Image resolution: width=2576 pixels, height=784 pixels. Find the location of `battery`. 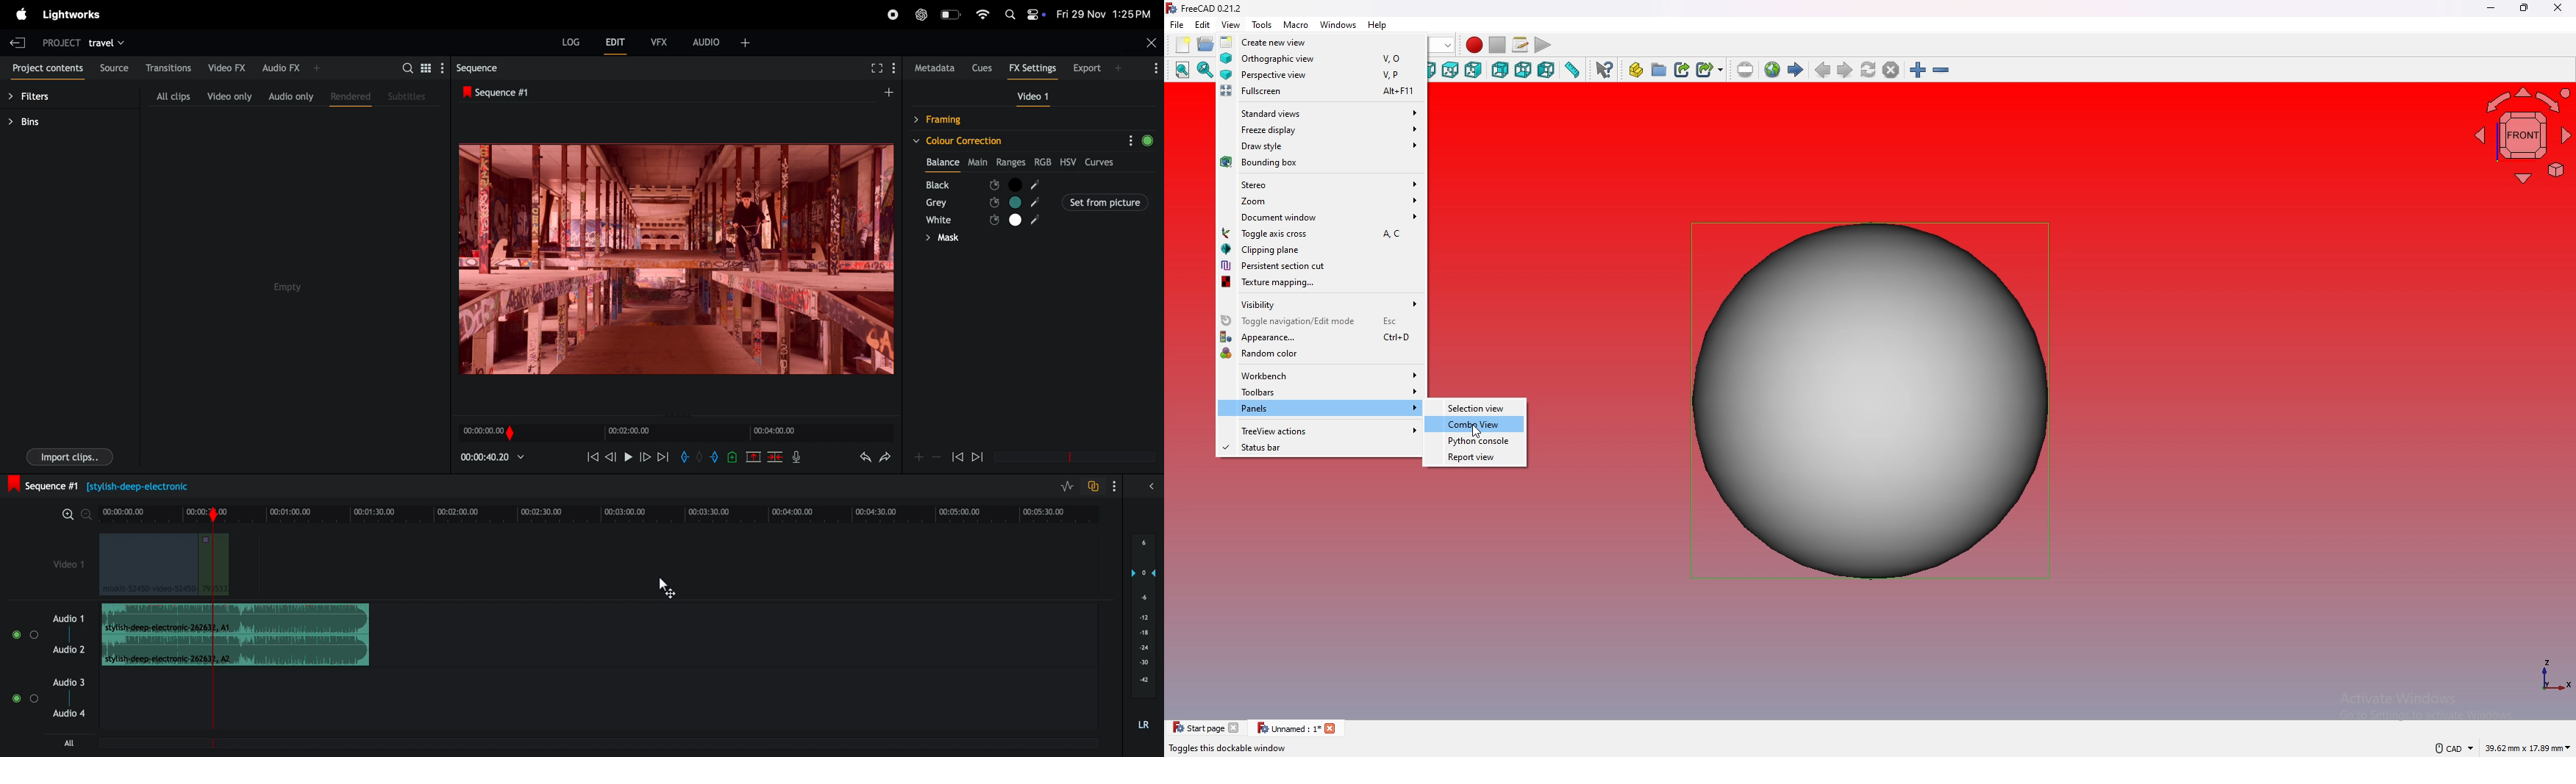

battery is located at coordinates (952, 15).